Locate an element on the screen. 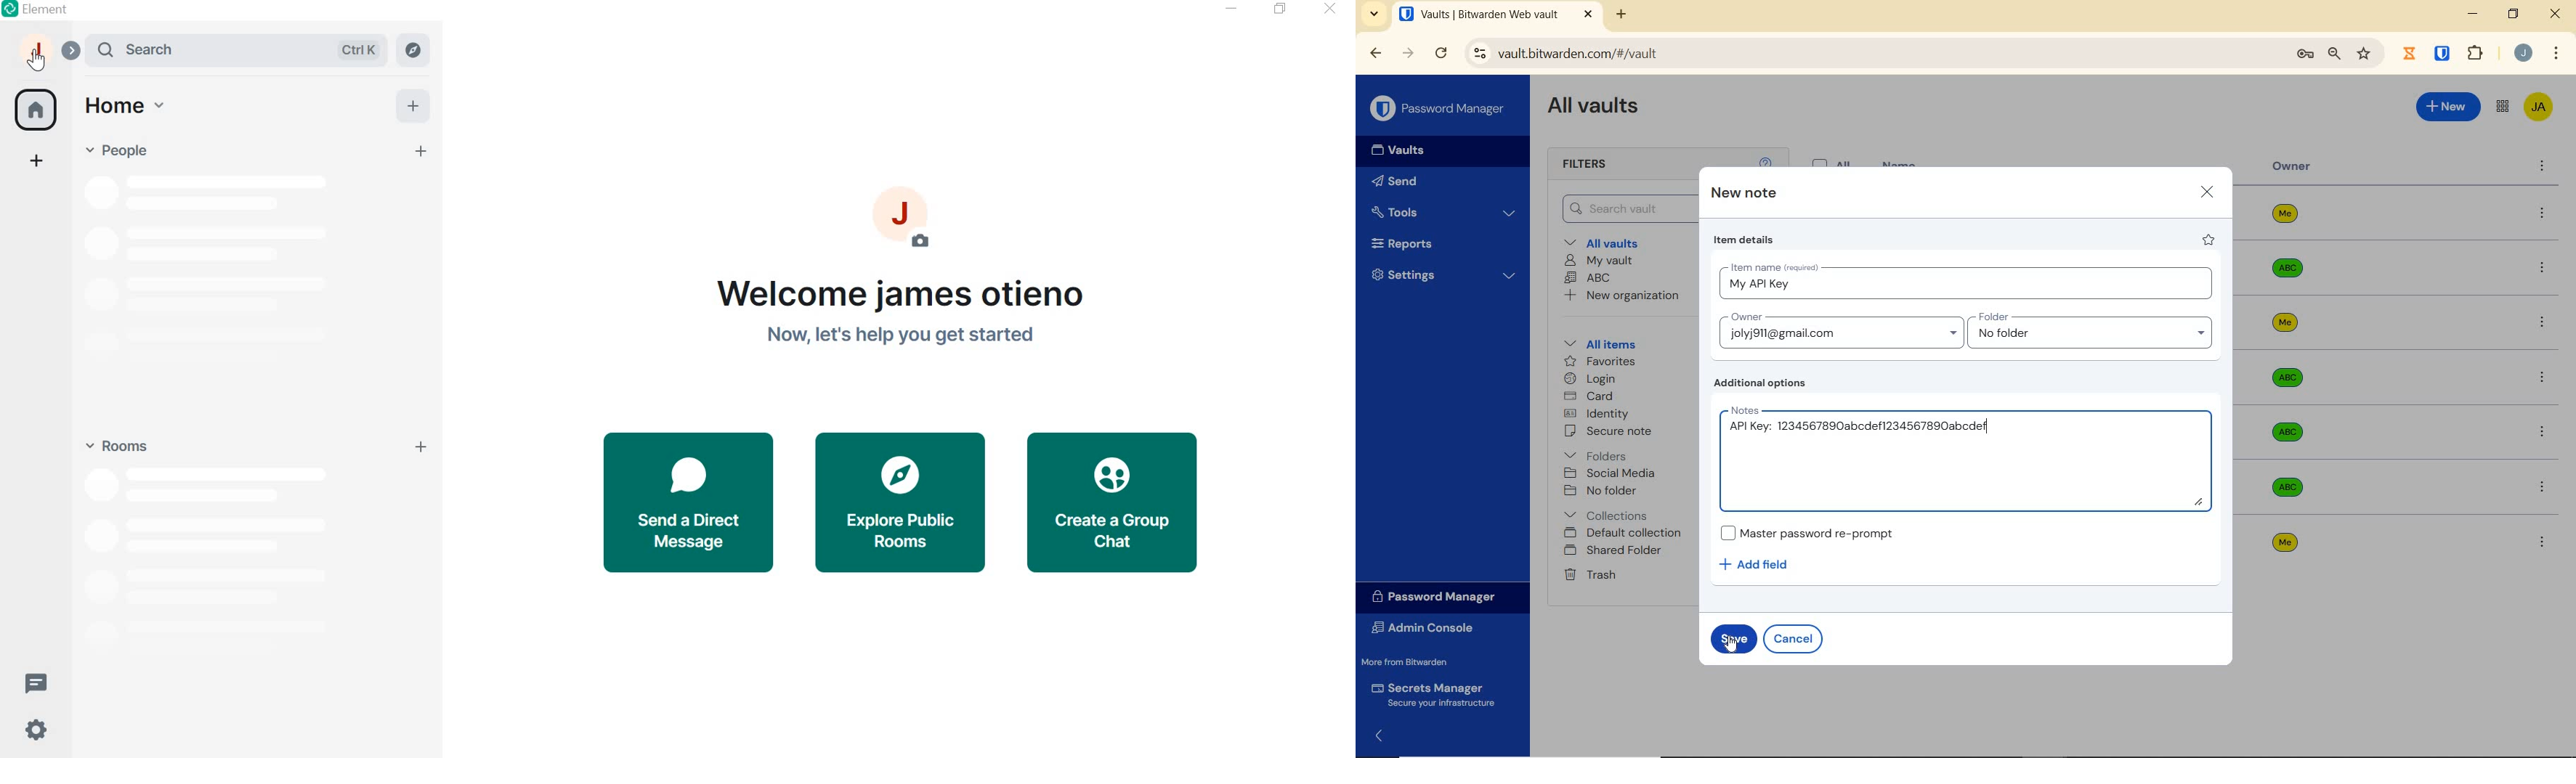 This screenshot has width=2576, height=784. ABC is located at coordinates (1590, 279).